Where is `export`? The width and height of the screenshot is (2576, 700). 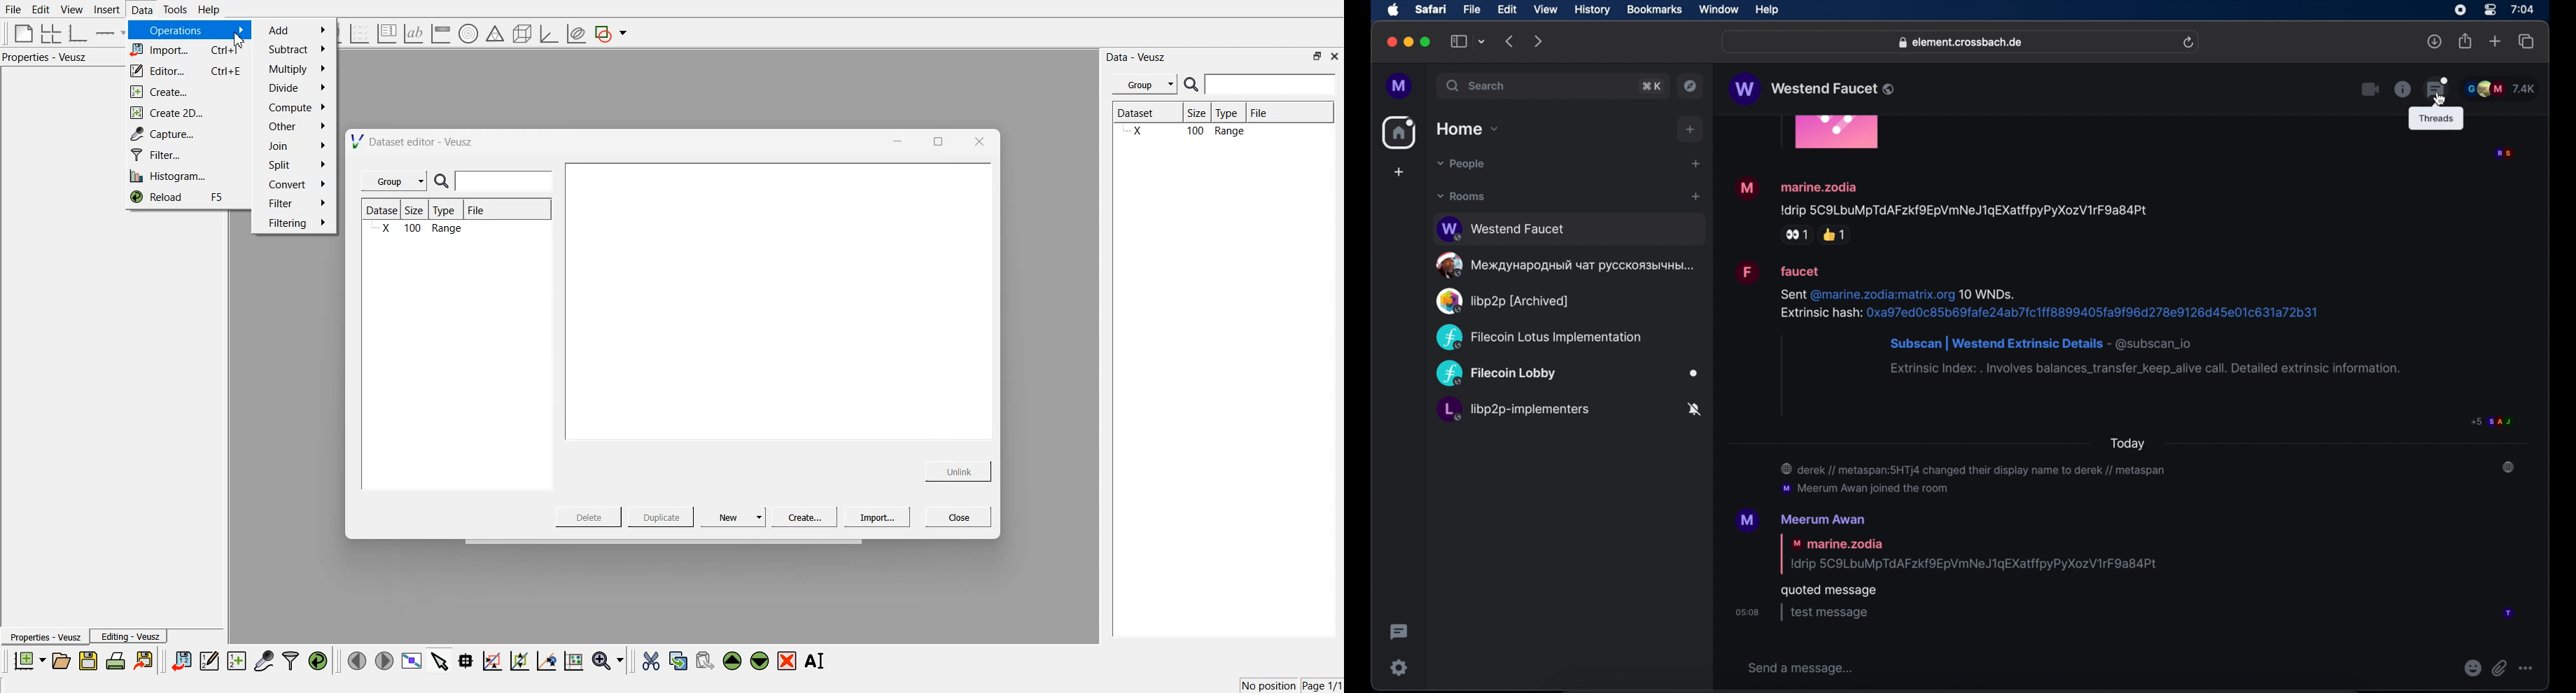
export is located at coordinates (145, 660).